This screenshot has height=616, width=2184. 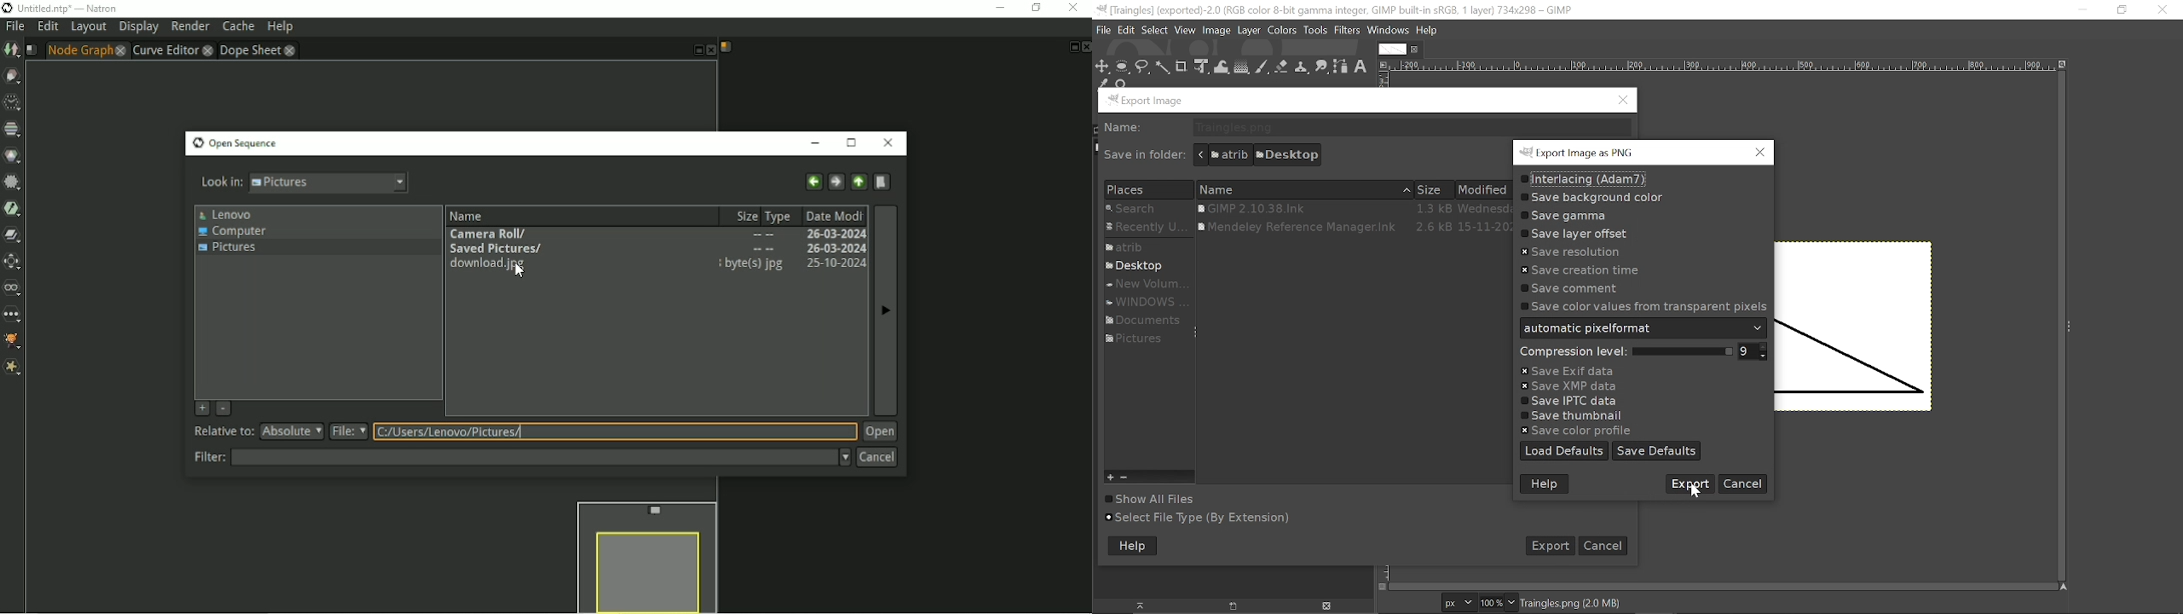 I want to click on Tools, so click(x=1316, y=31).